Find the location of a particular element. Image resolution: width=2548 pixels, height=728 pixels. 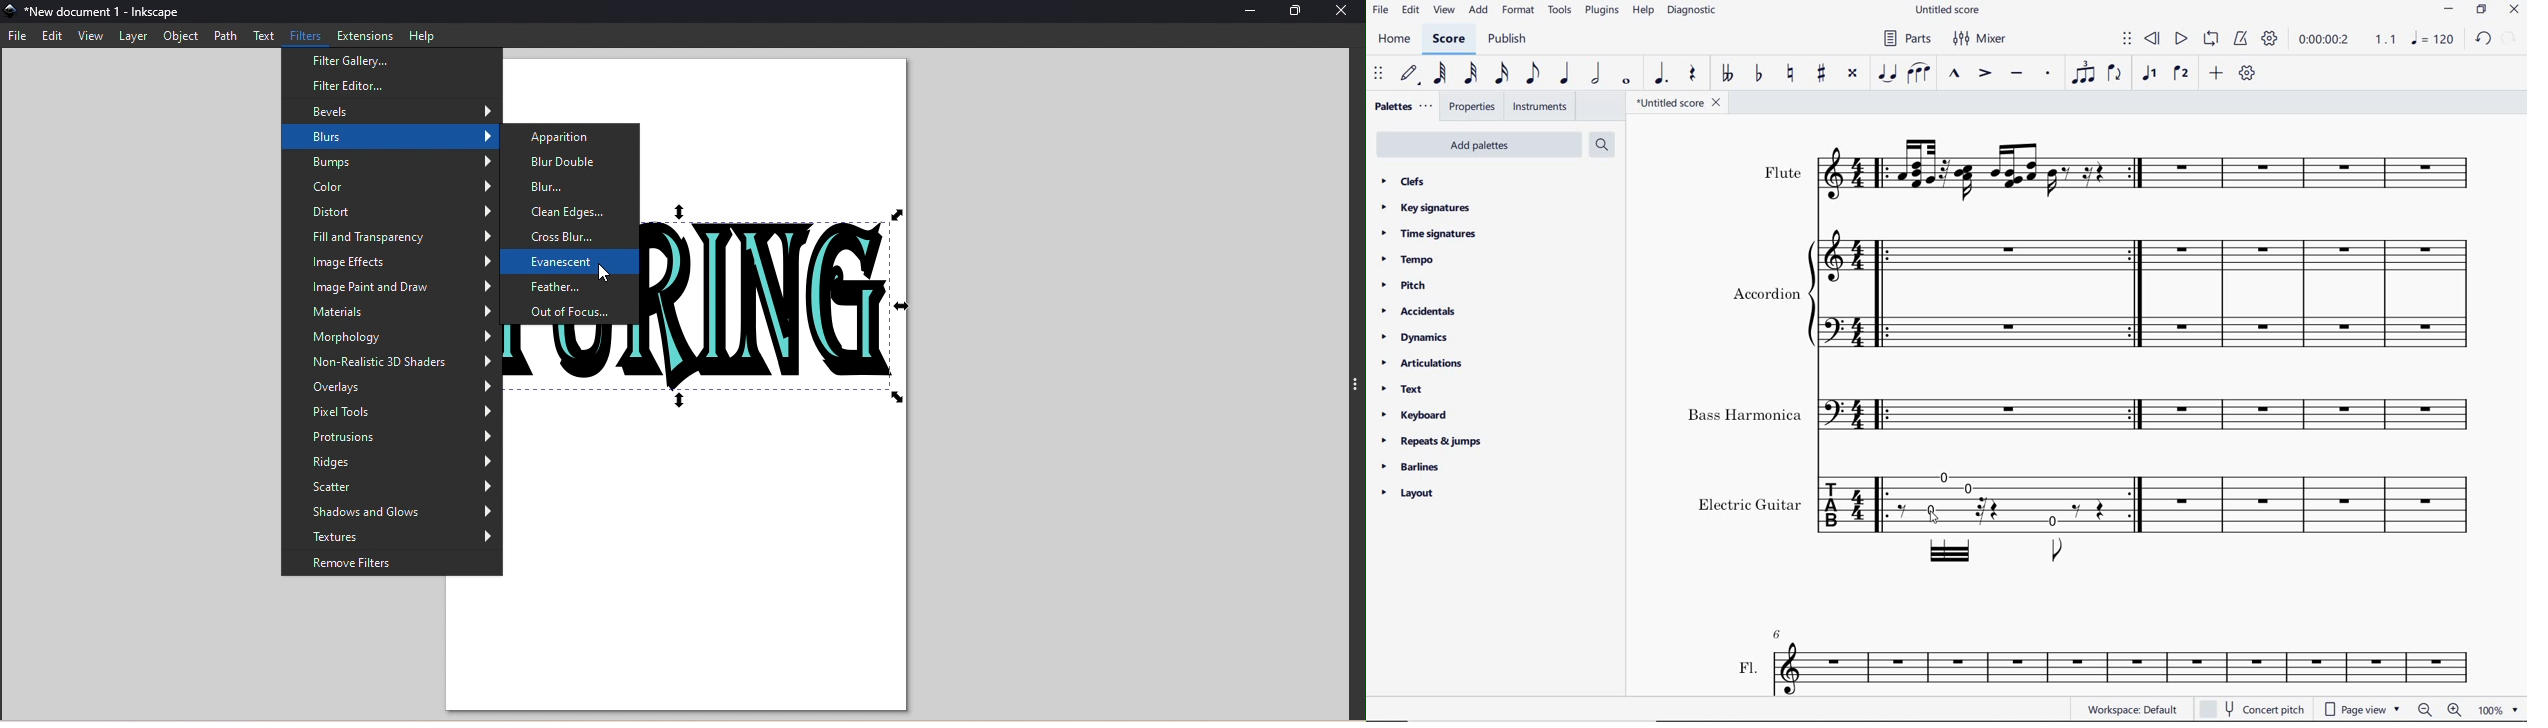

mixer is located at coordinates (1981, 37).